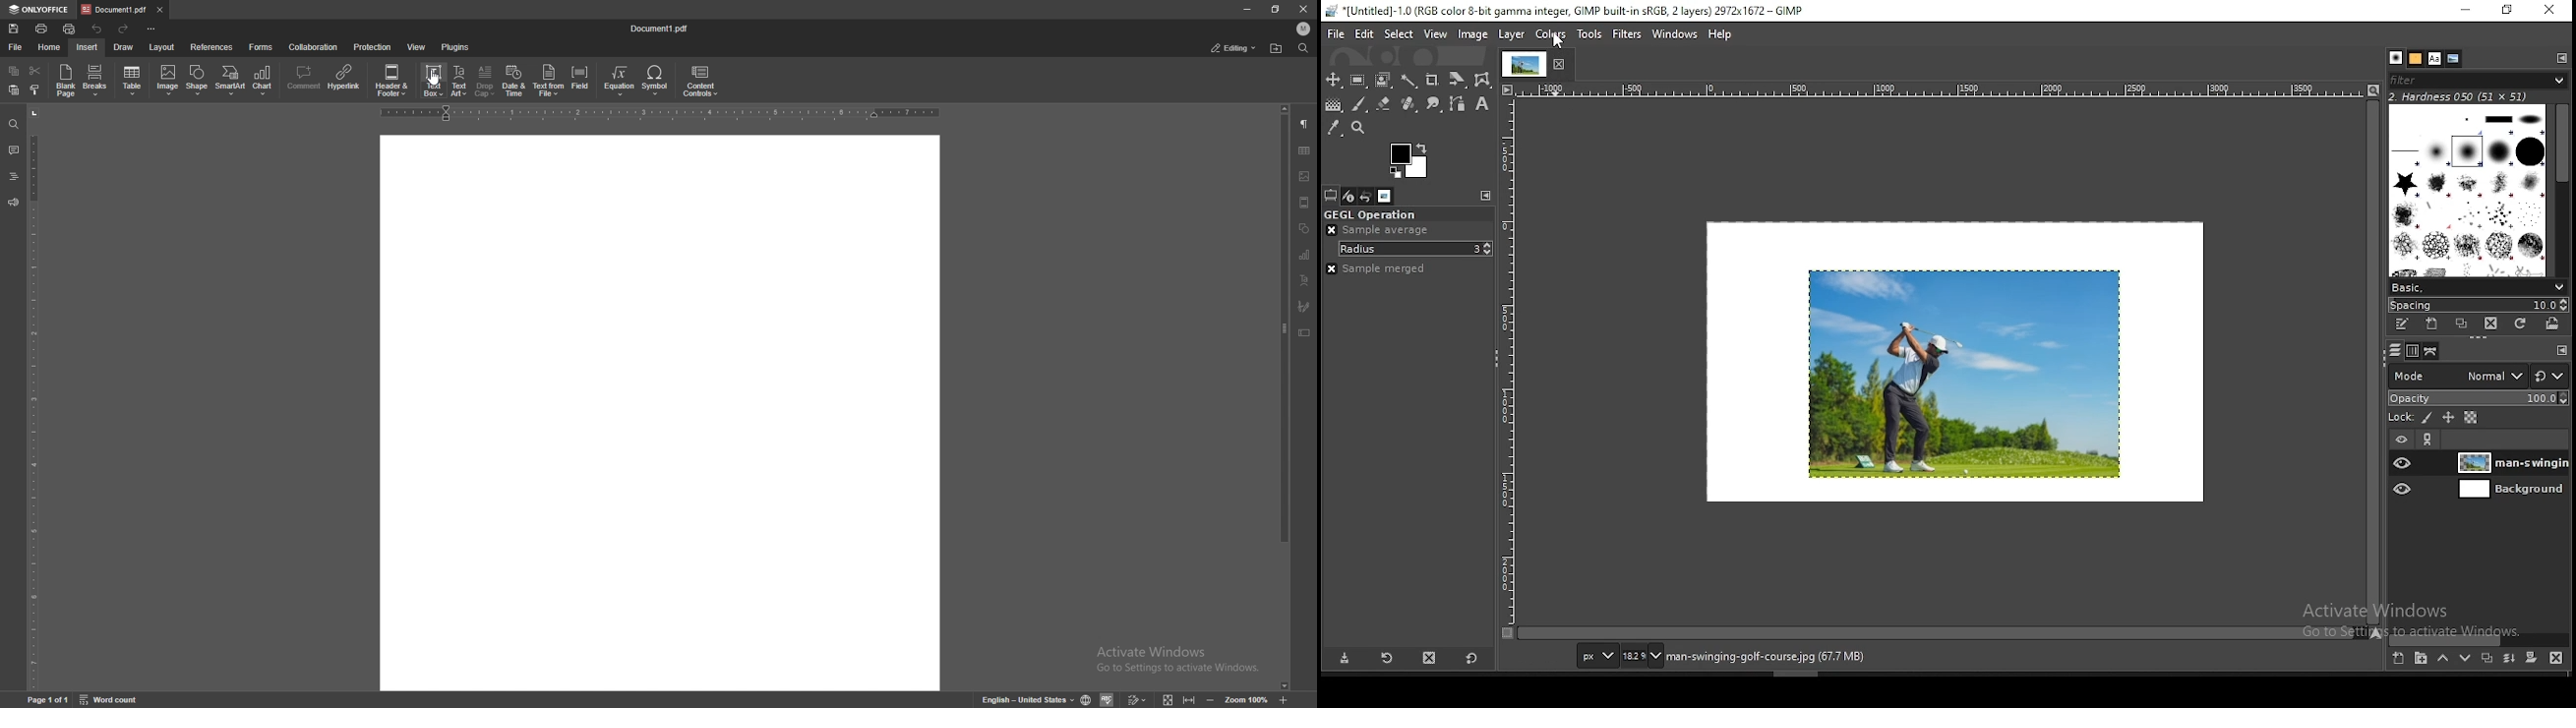 Image resolution: width=2576 pixels, height=728 pixels. Describe the element at coordinates (417, 47) in the screenshot. I see `view` at that location.